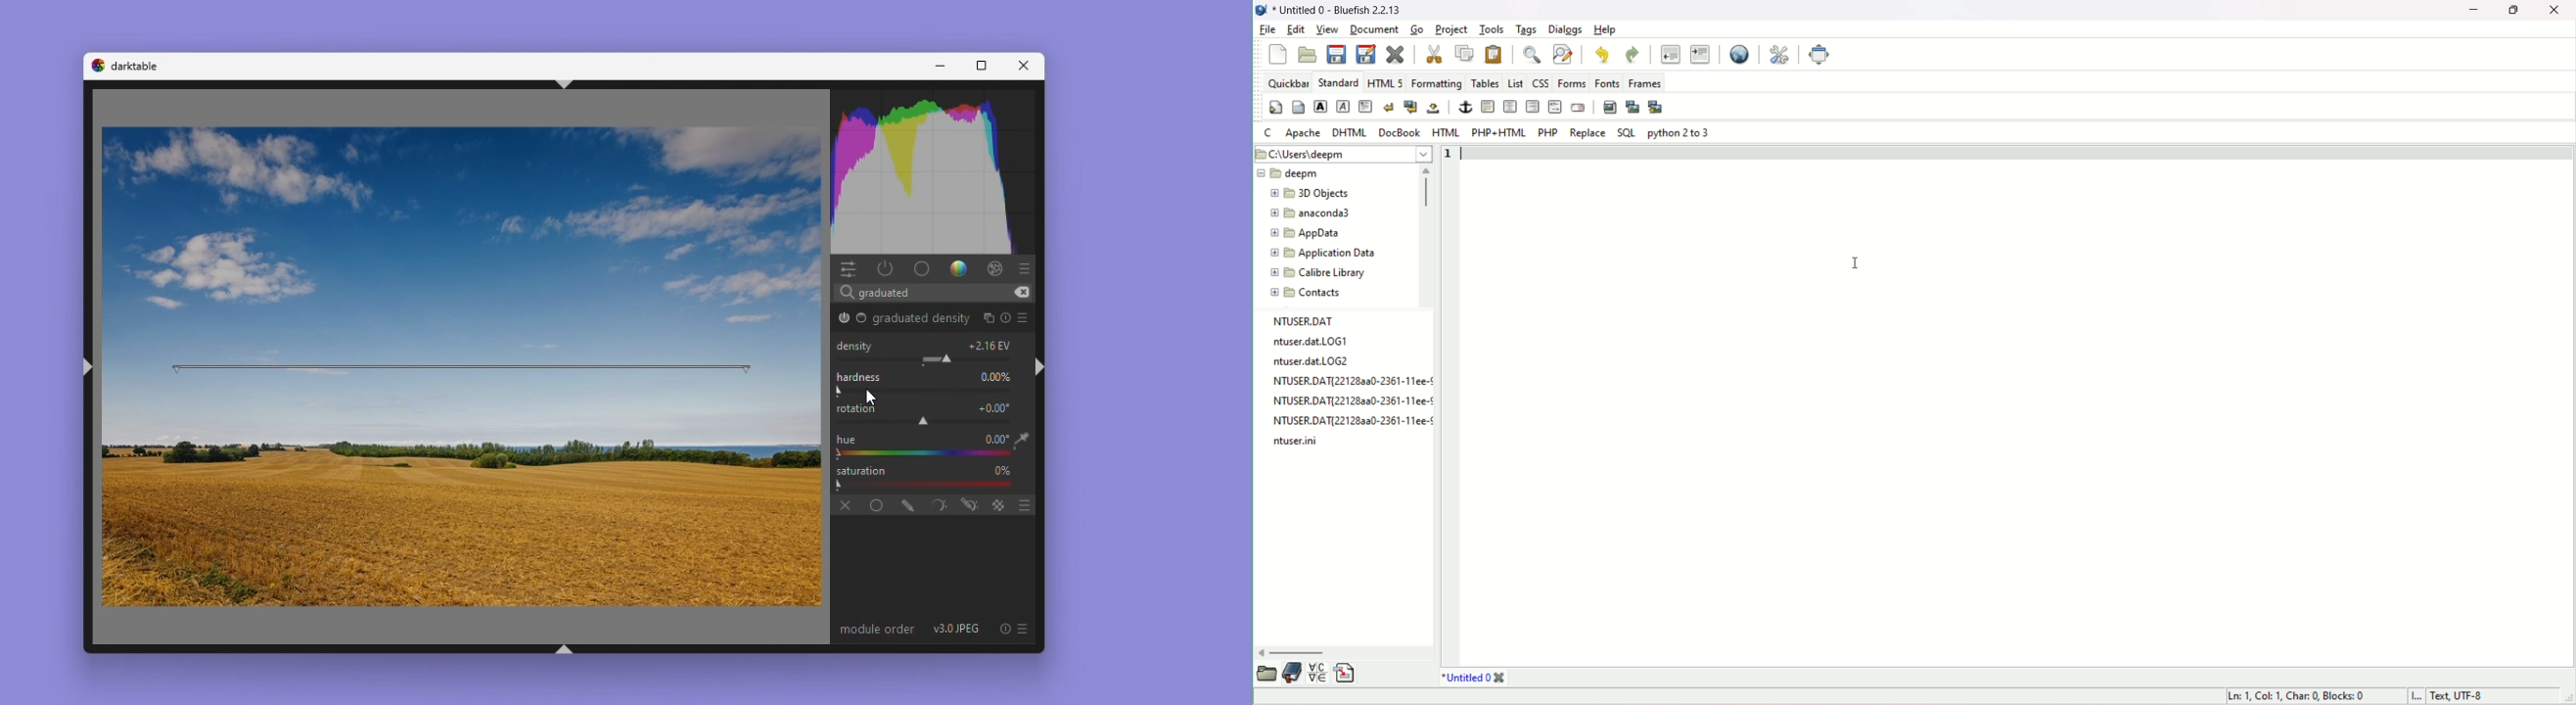  Describe the element at coordinates (1342, 106) in the screenshot. I see `emphasis` at that location.